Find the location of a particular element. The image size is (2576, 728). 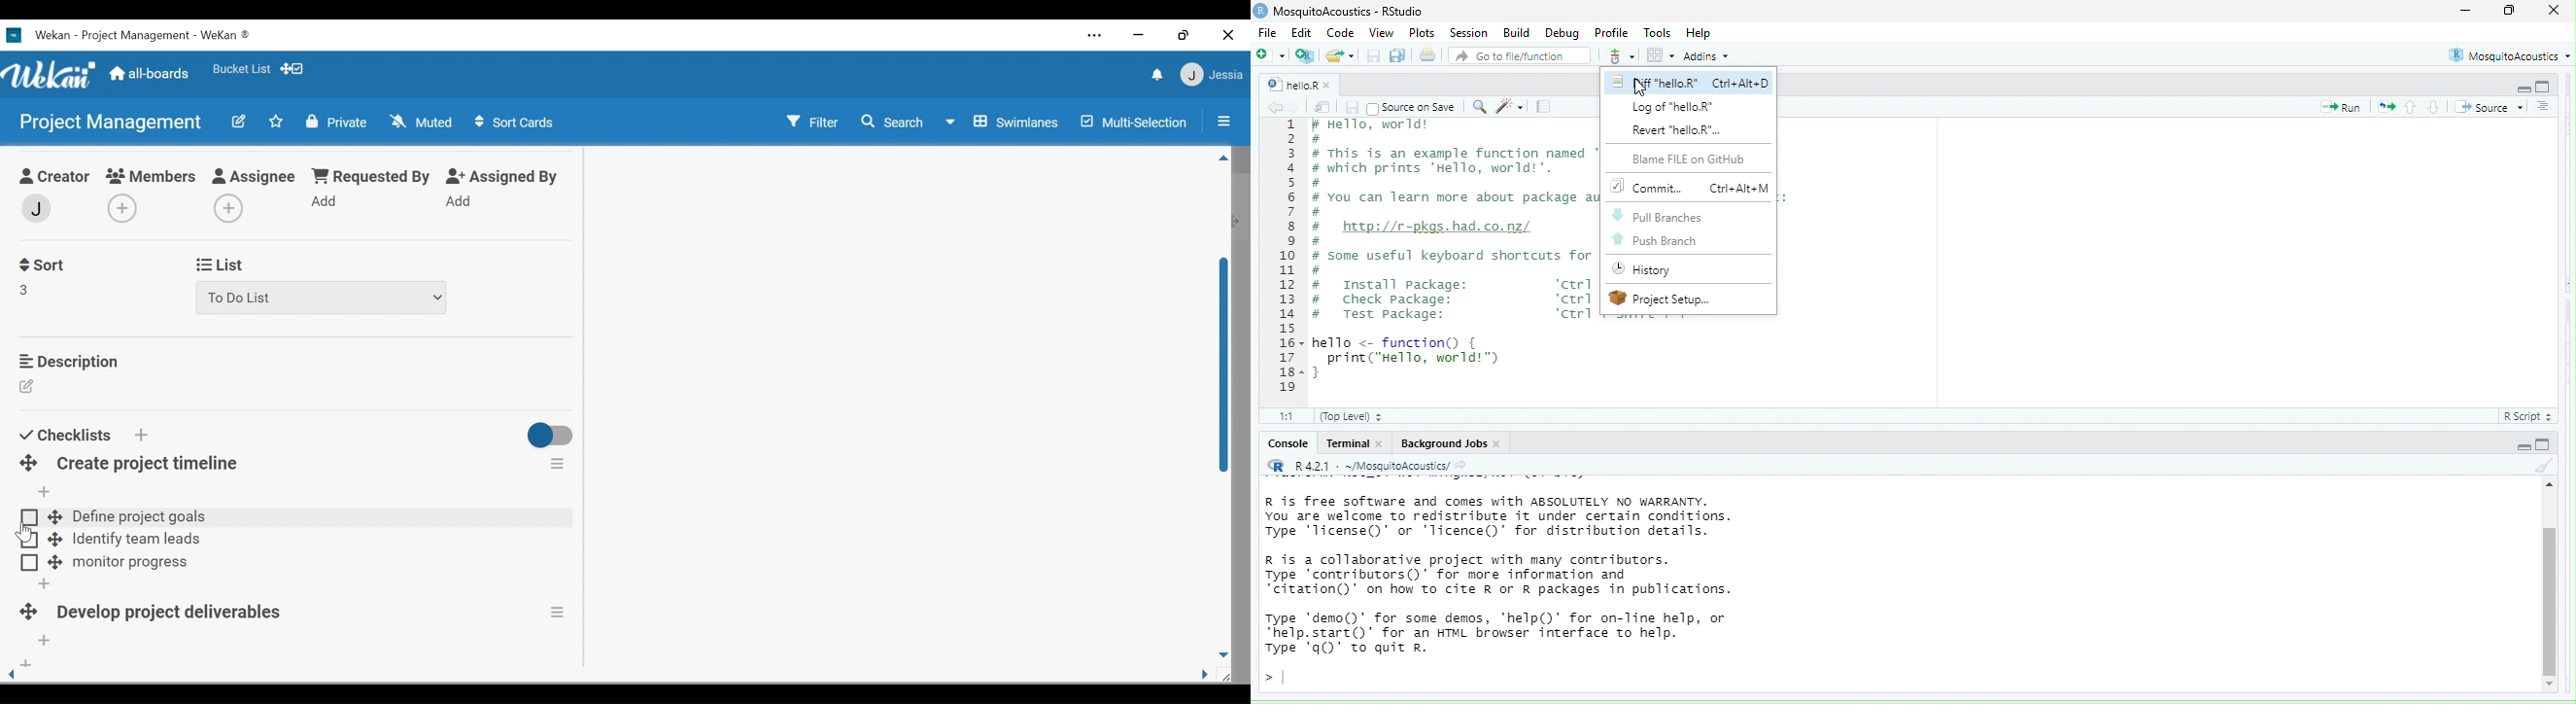

maximize is located at coordinates (2512, 11).